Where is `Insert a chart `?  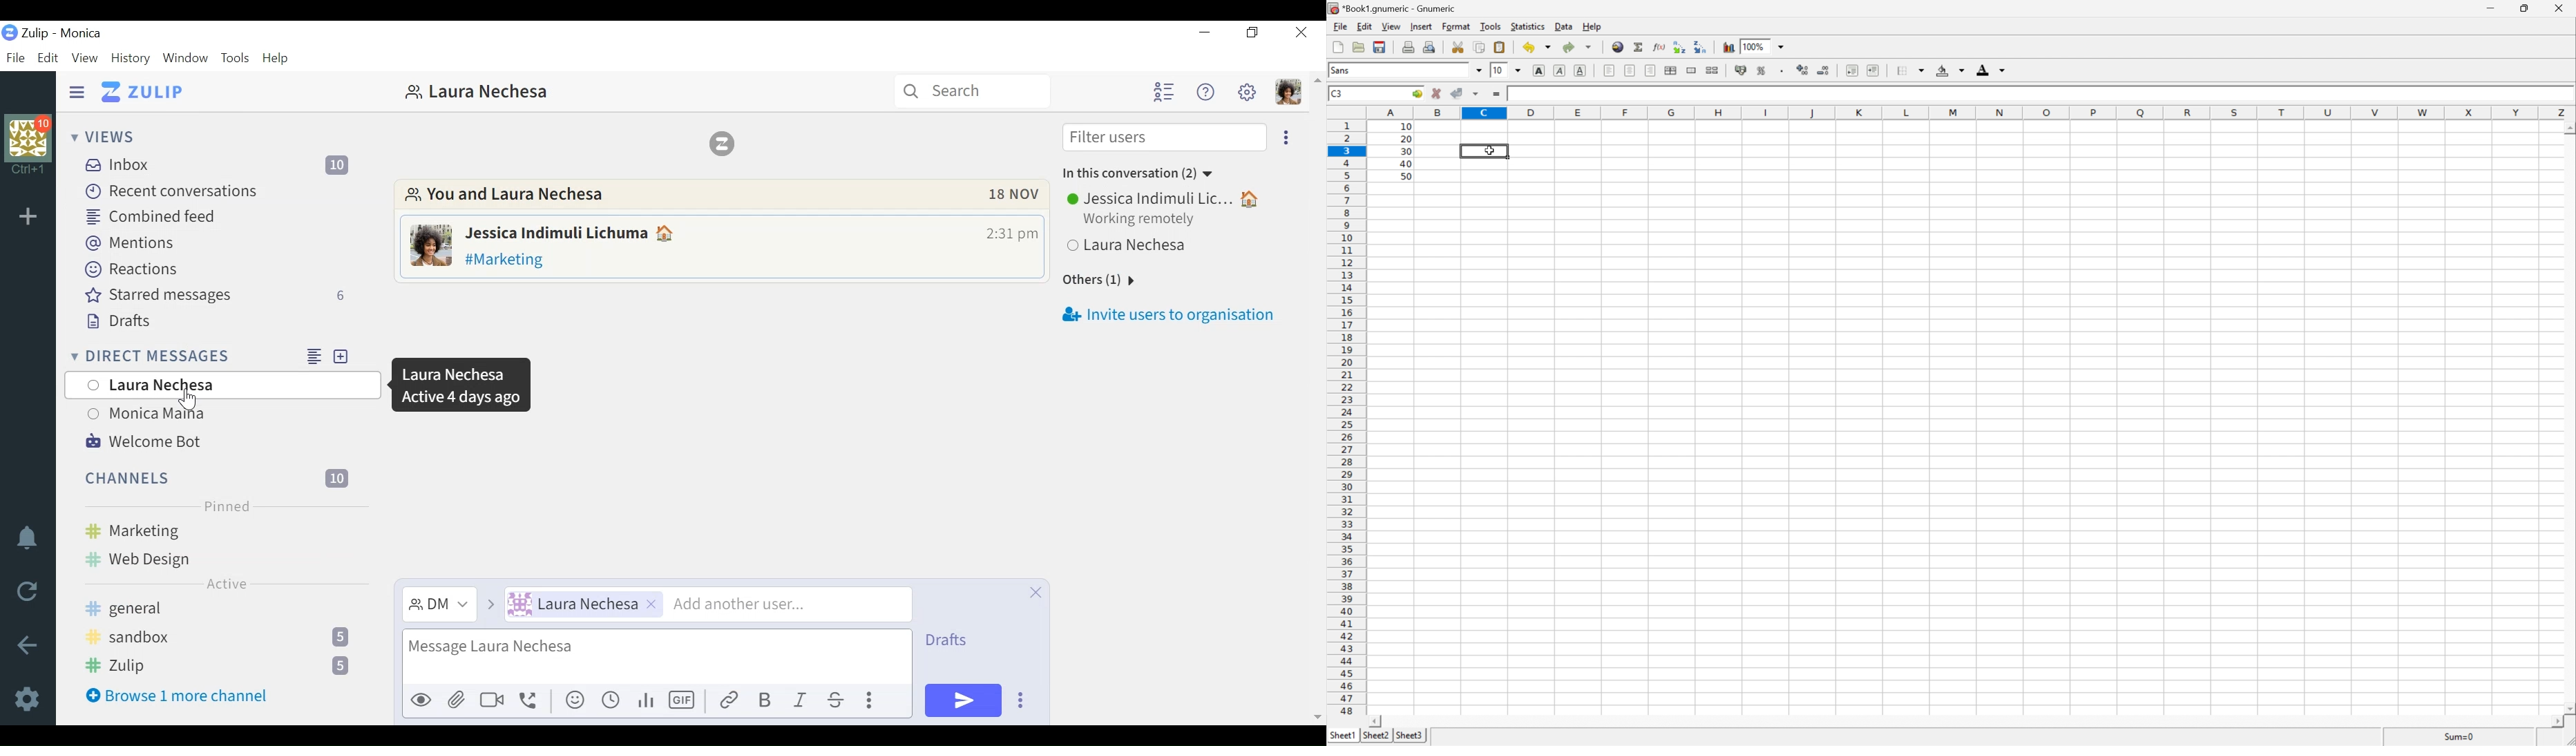
Insert a chart  is located at coordinates (1729, 47).